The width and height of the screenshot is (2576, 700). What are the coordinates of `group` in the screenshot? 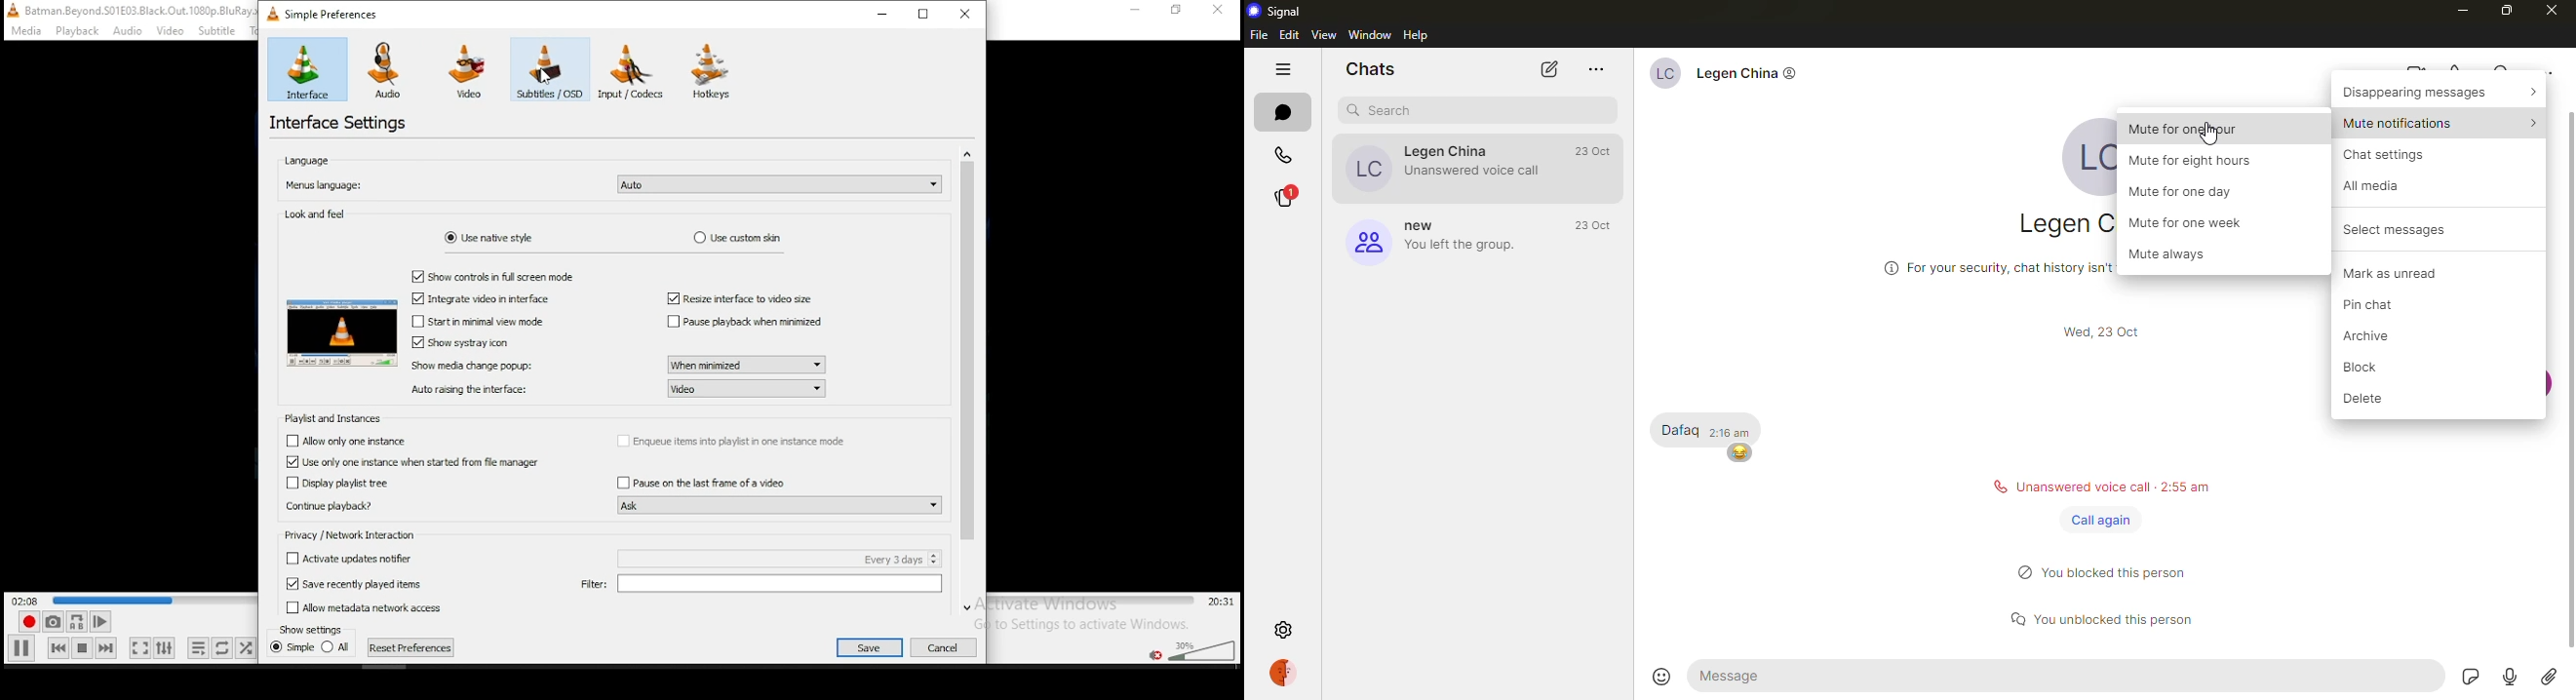 It's located at (1443, 243).